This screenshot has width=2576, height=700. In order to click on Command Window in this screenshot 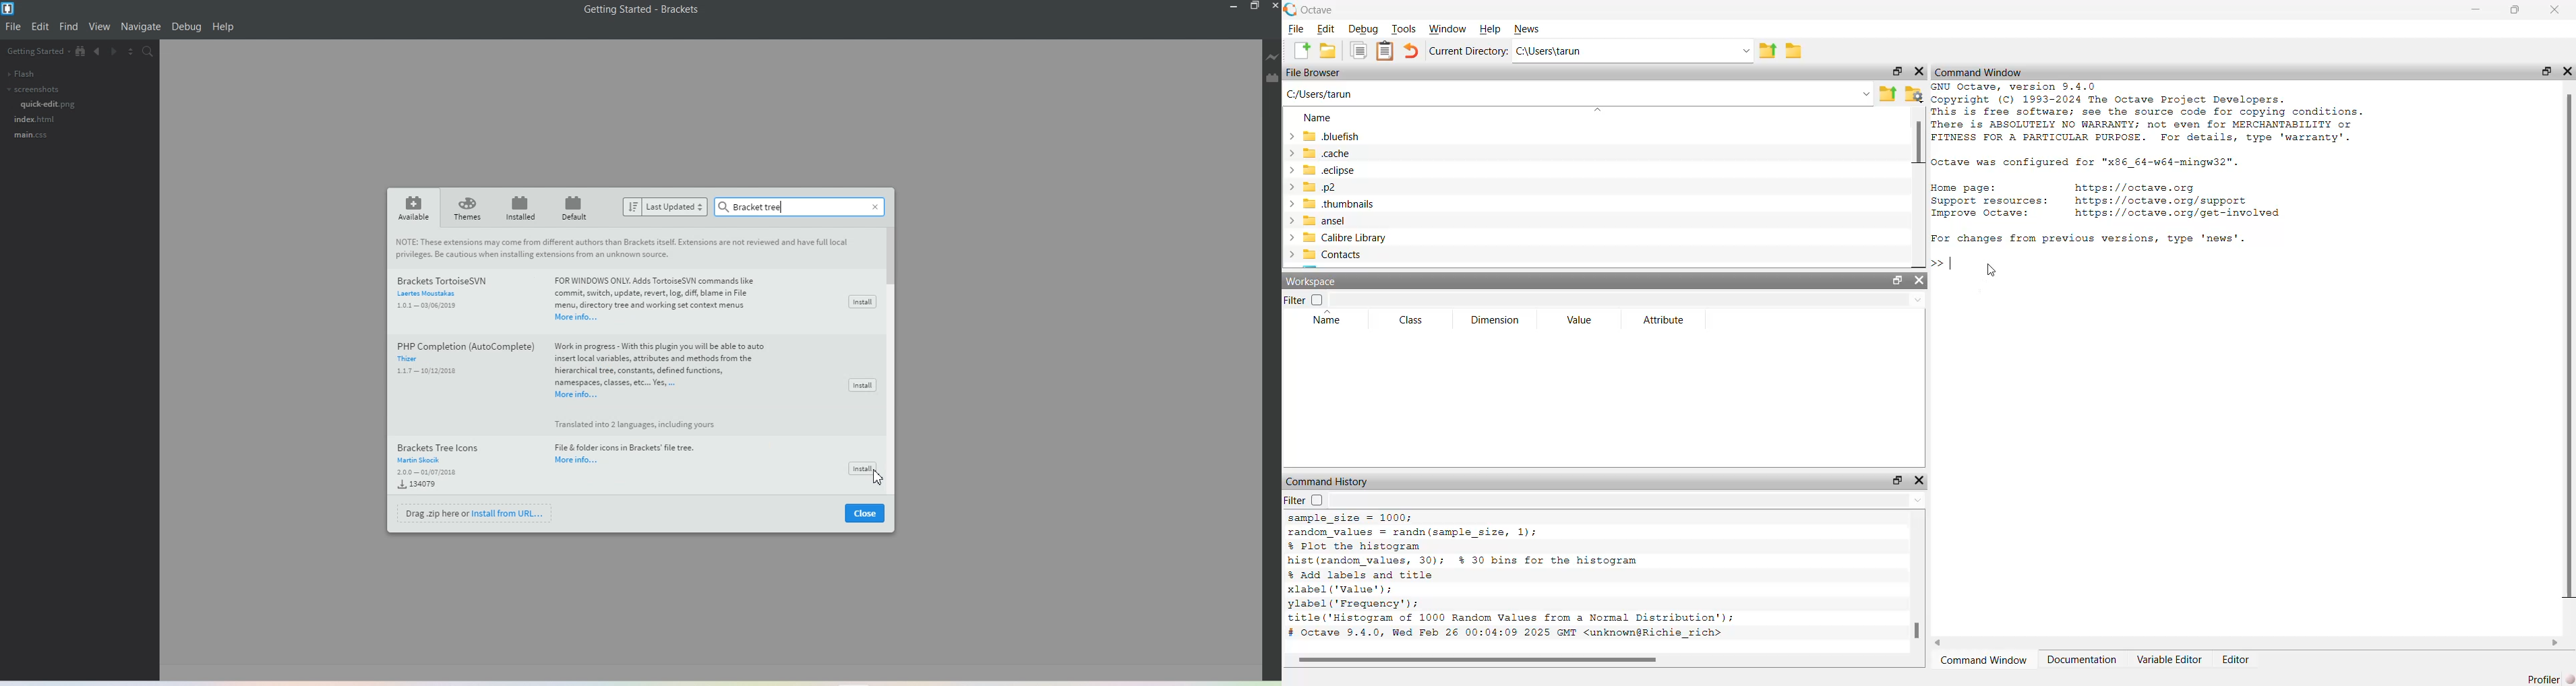, I will do `click(1979, 73)`.